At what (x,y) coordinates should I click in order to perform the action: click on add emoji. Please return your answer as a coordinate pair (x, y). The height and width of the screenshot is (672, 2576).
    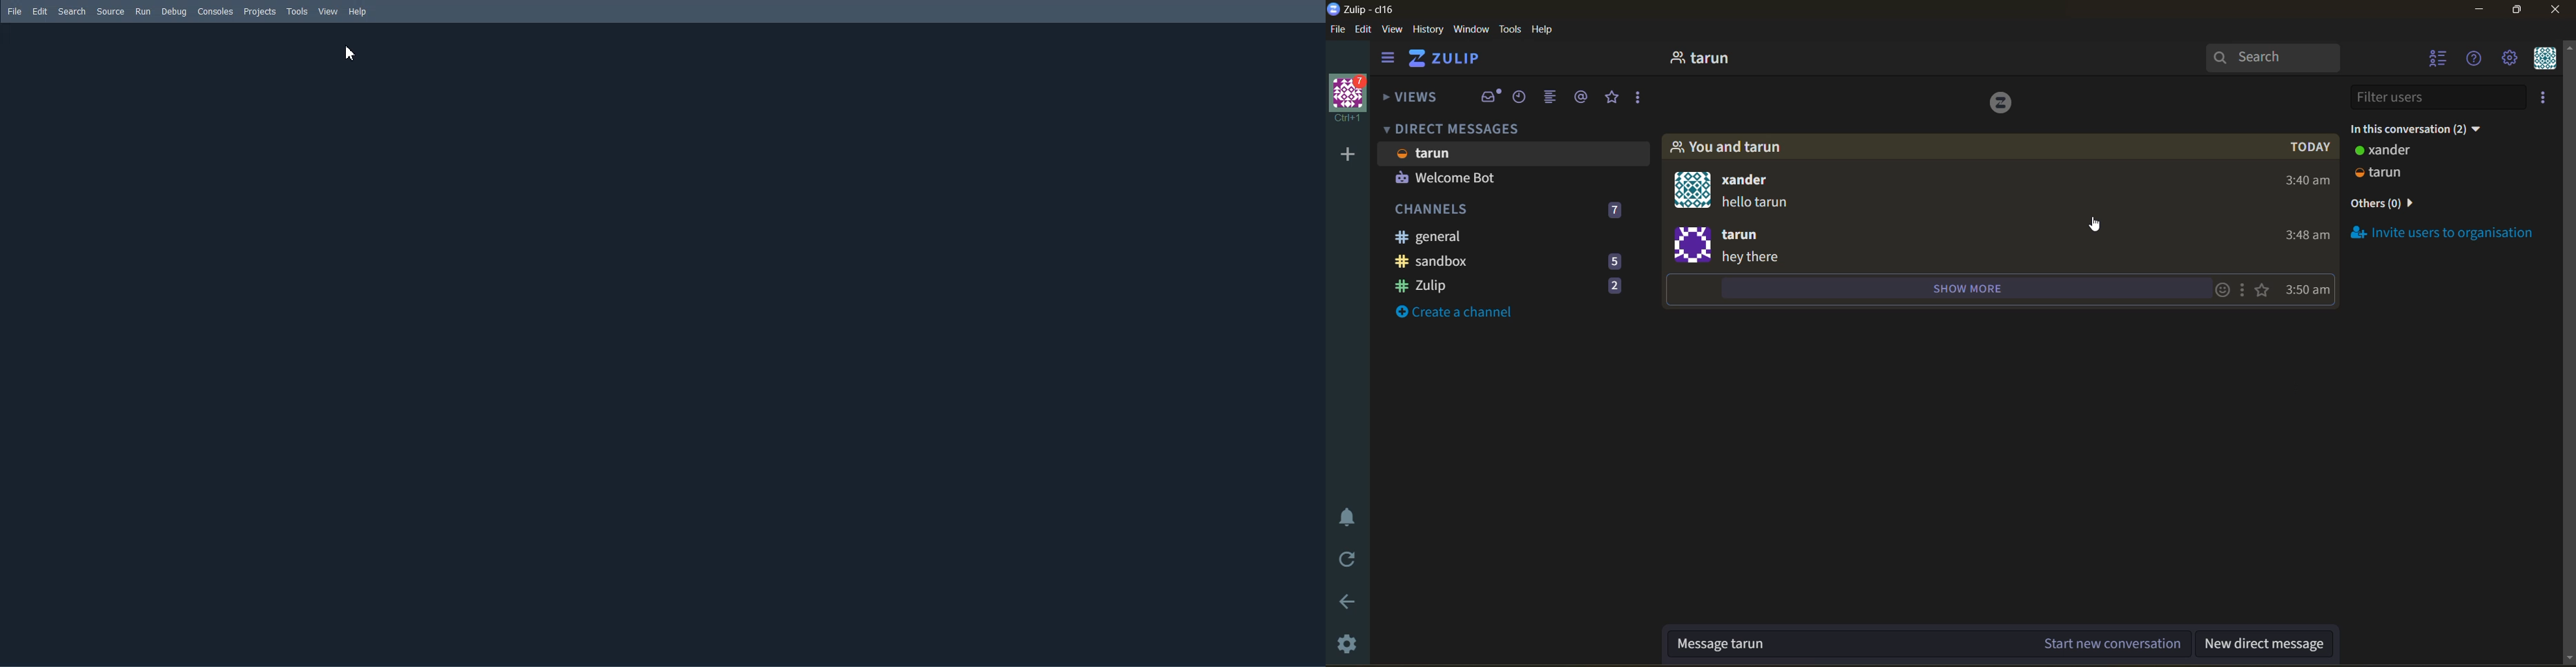
    Looking at the image, I should click on (2223, 291).